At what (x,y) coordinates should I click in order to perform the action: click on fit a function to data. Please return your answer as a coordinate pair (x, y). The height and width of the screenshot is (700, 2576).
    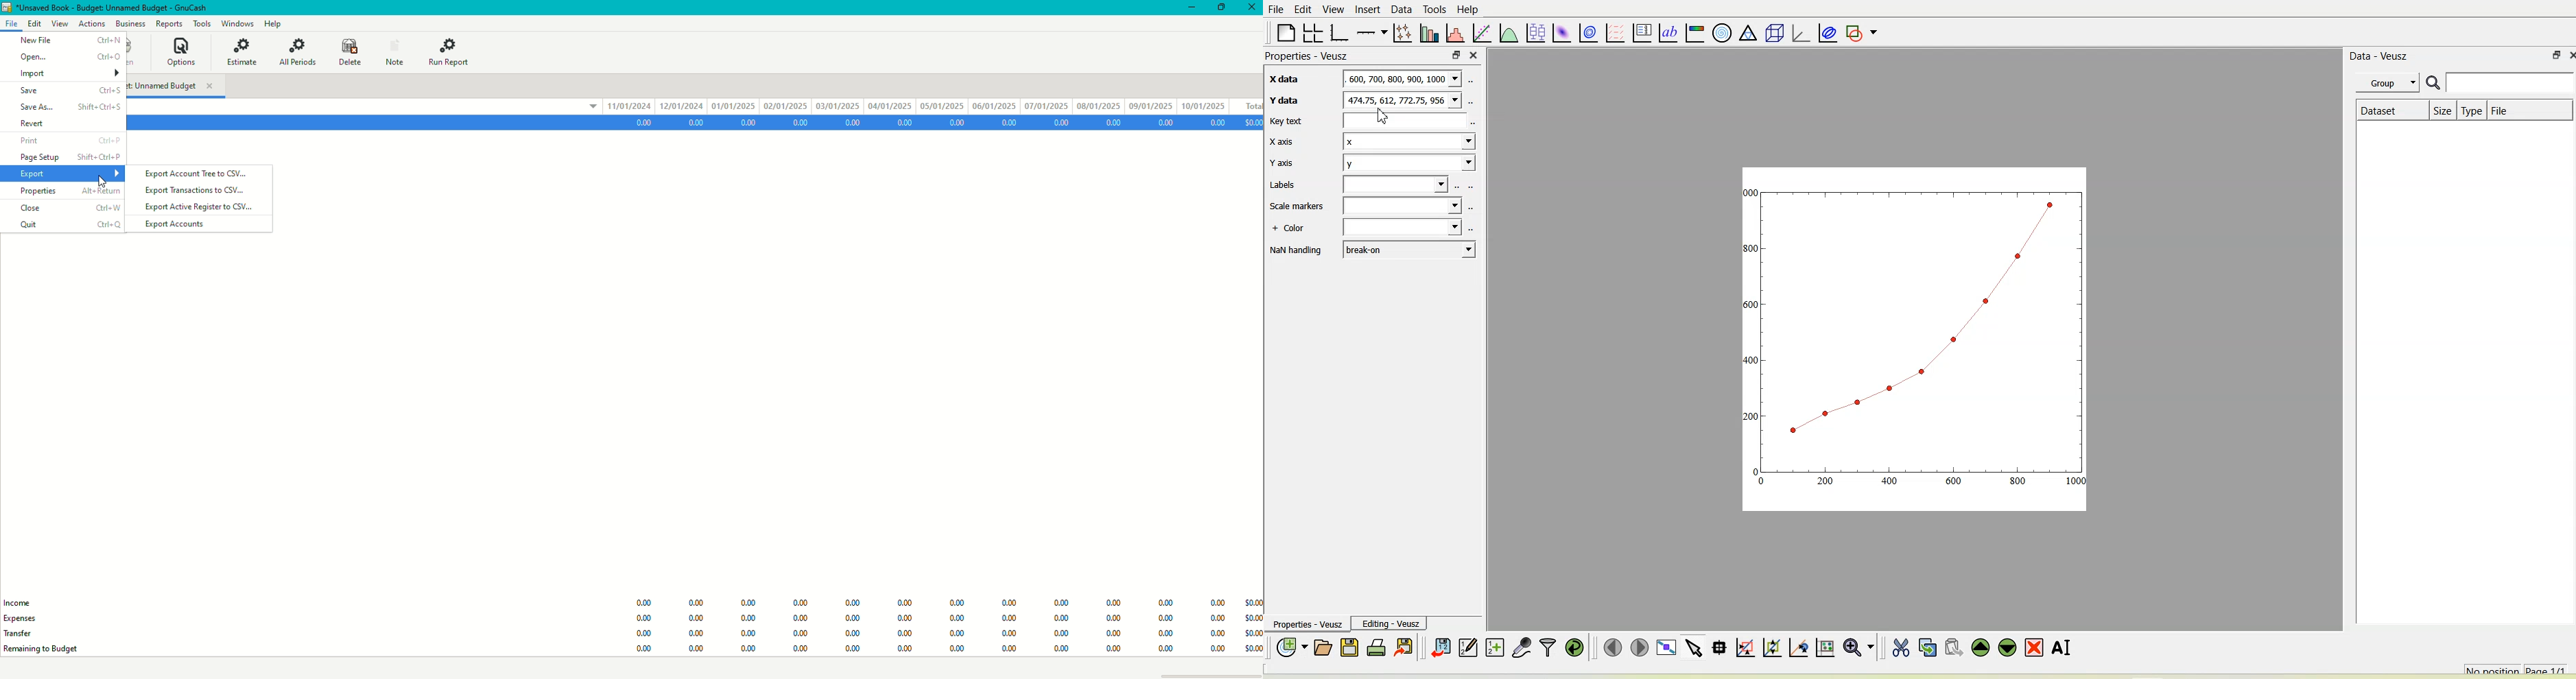
    Looking at the image, I should click on (1481, 33).